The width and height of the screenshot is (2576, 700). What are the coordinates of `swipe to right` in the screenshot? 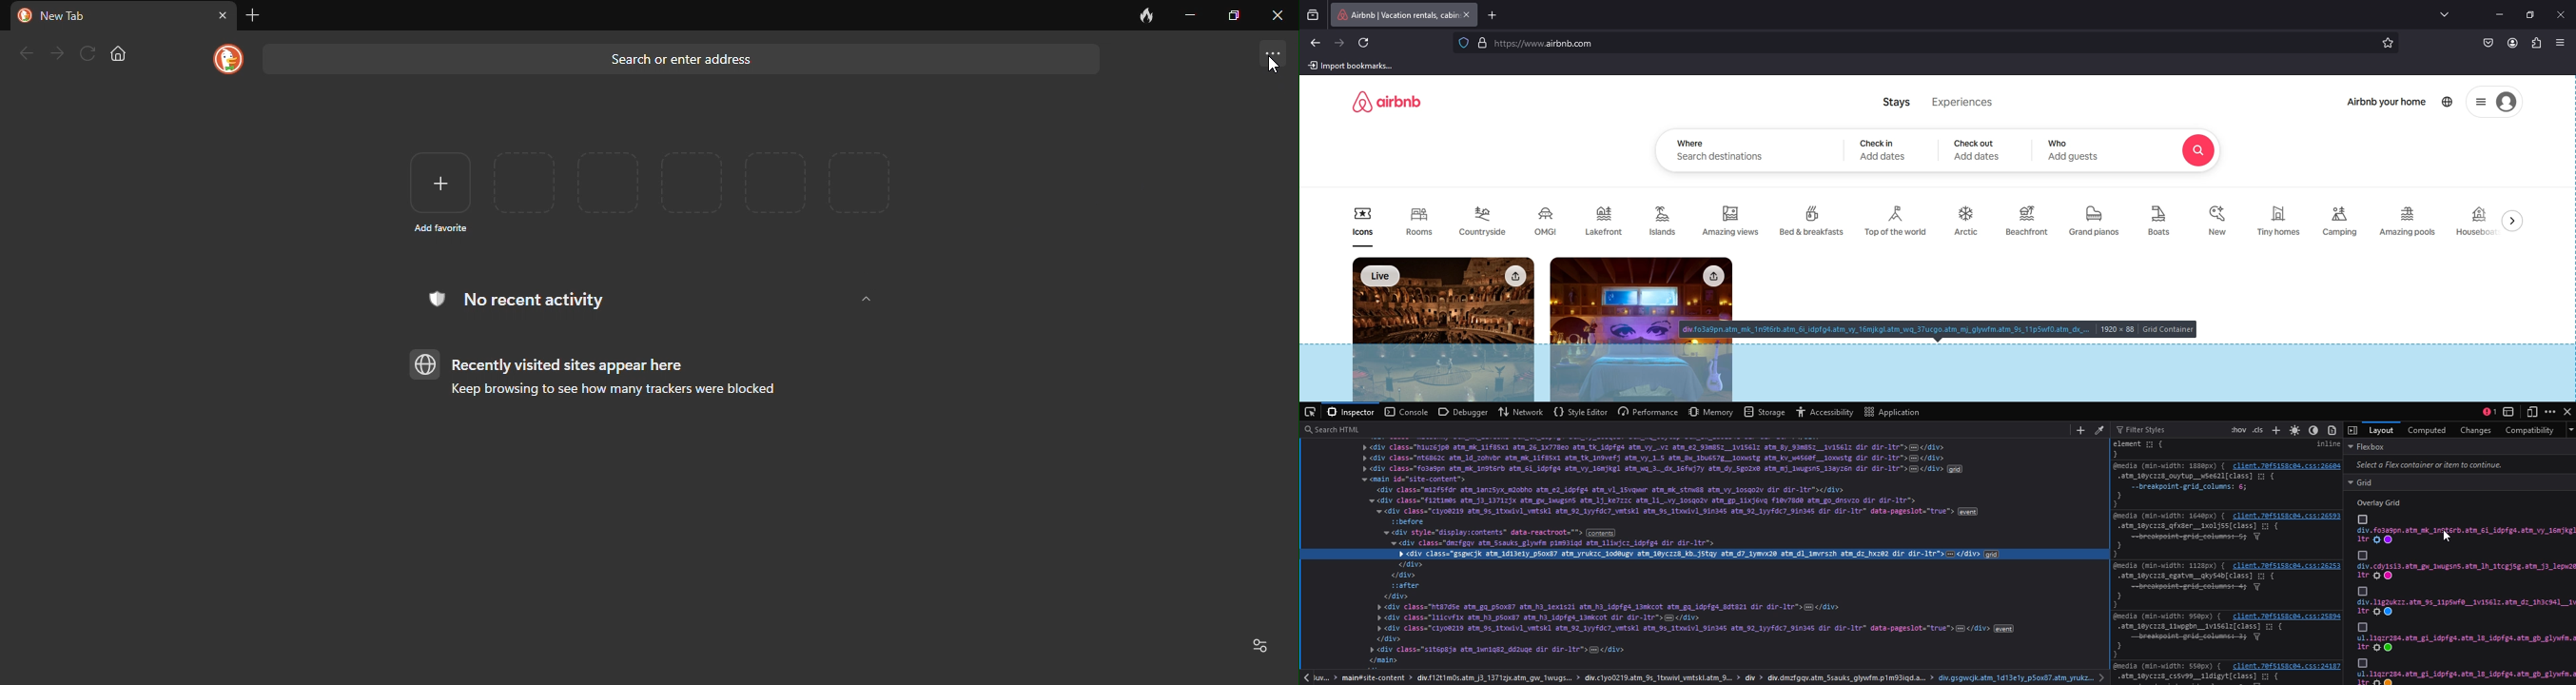 It's located at (2516, 220).